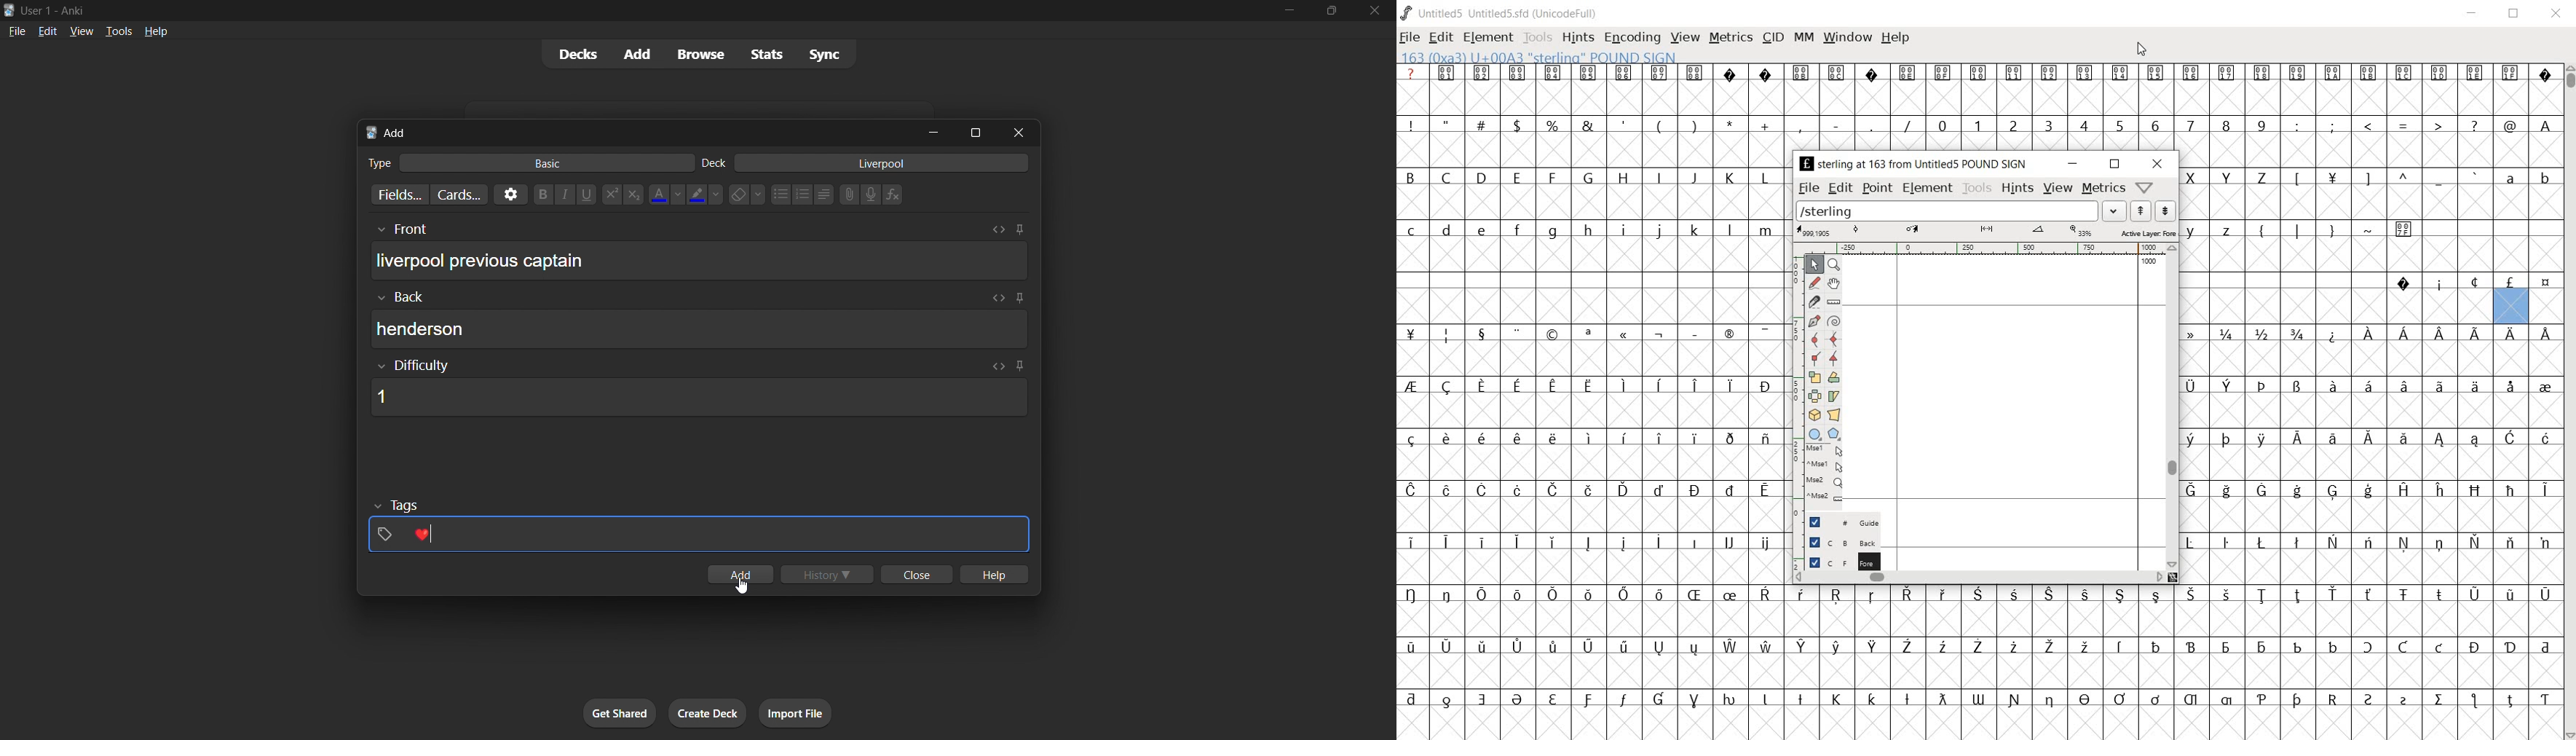 This screenshot has height=756, width=2576. Describe the element at coordinates (1553, 387) in the screenshot. I see `Symbol` at that location.